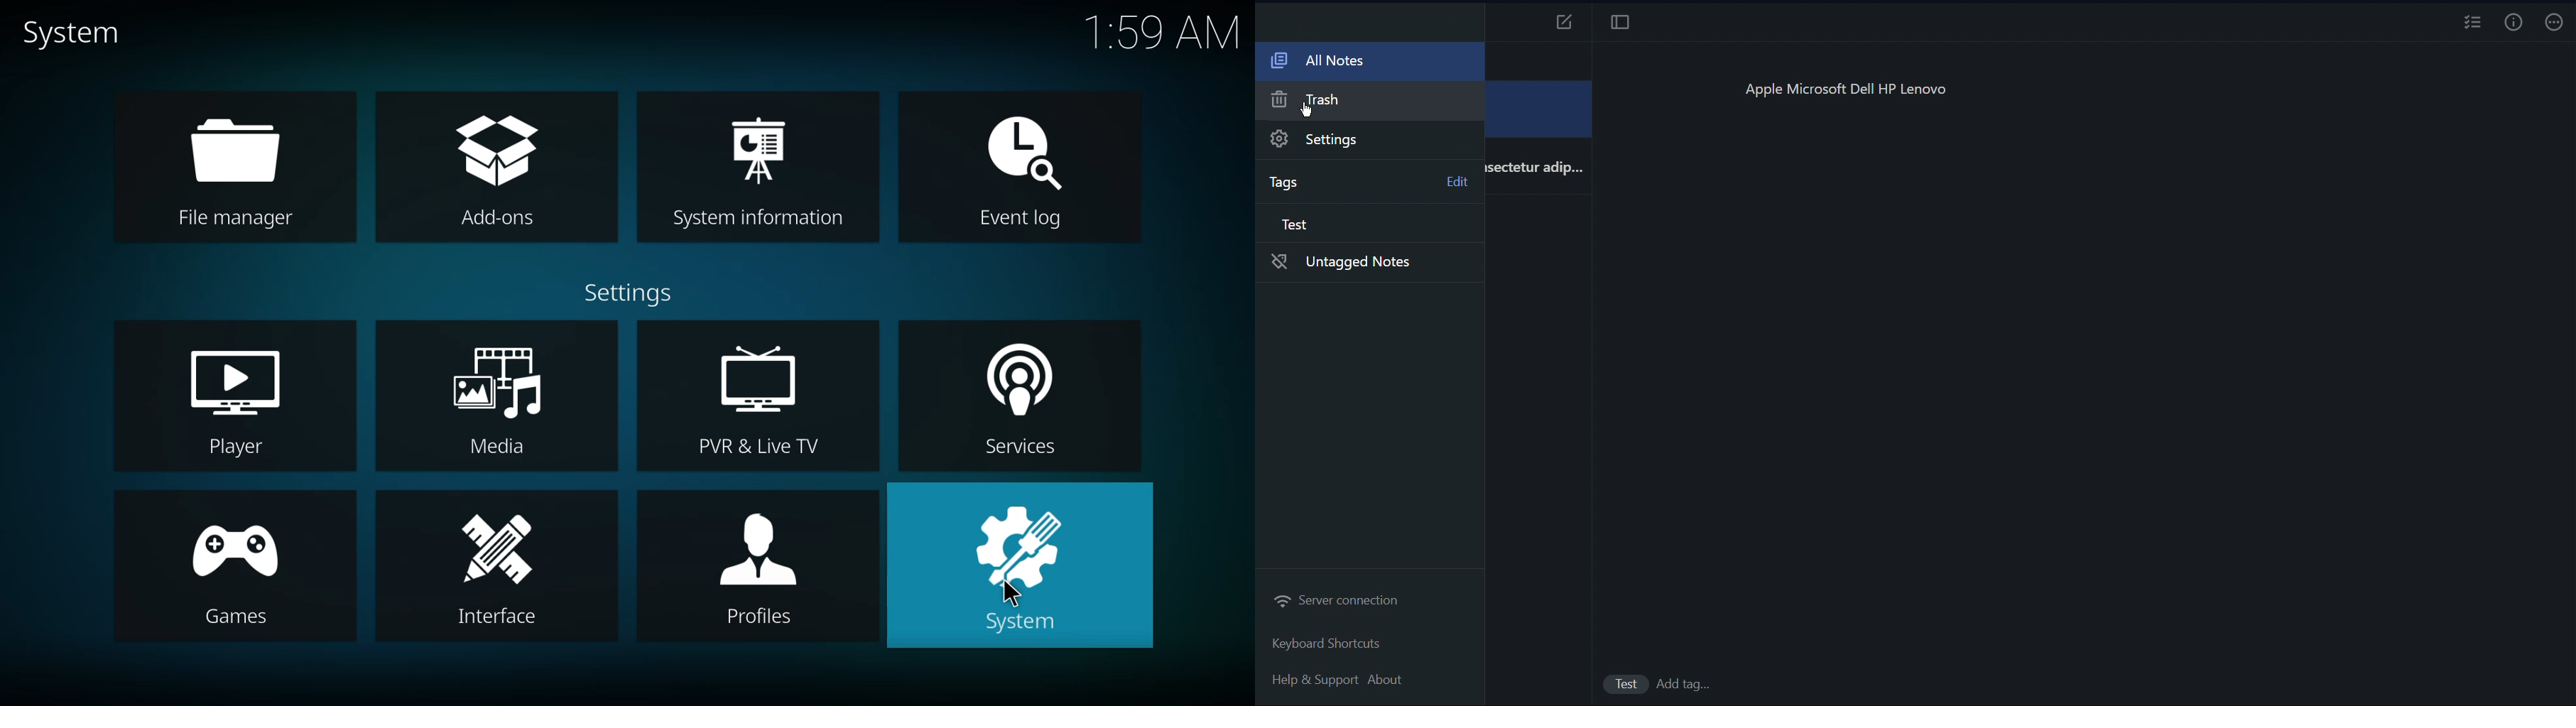 The height and width of the screenshot is (728, 2576). I want to click on time, so click(1162, 31).